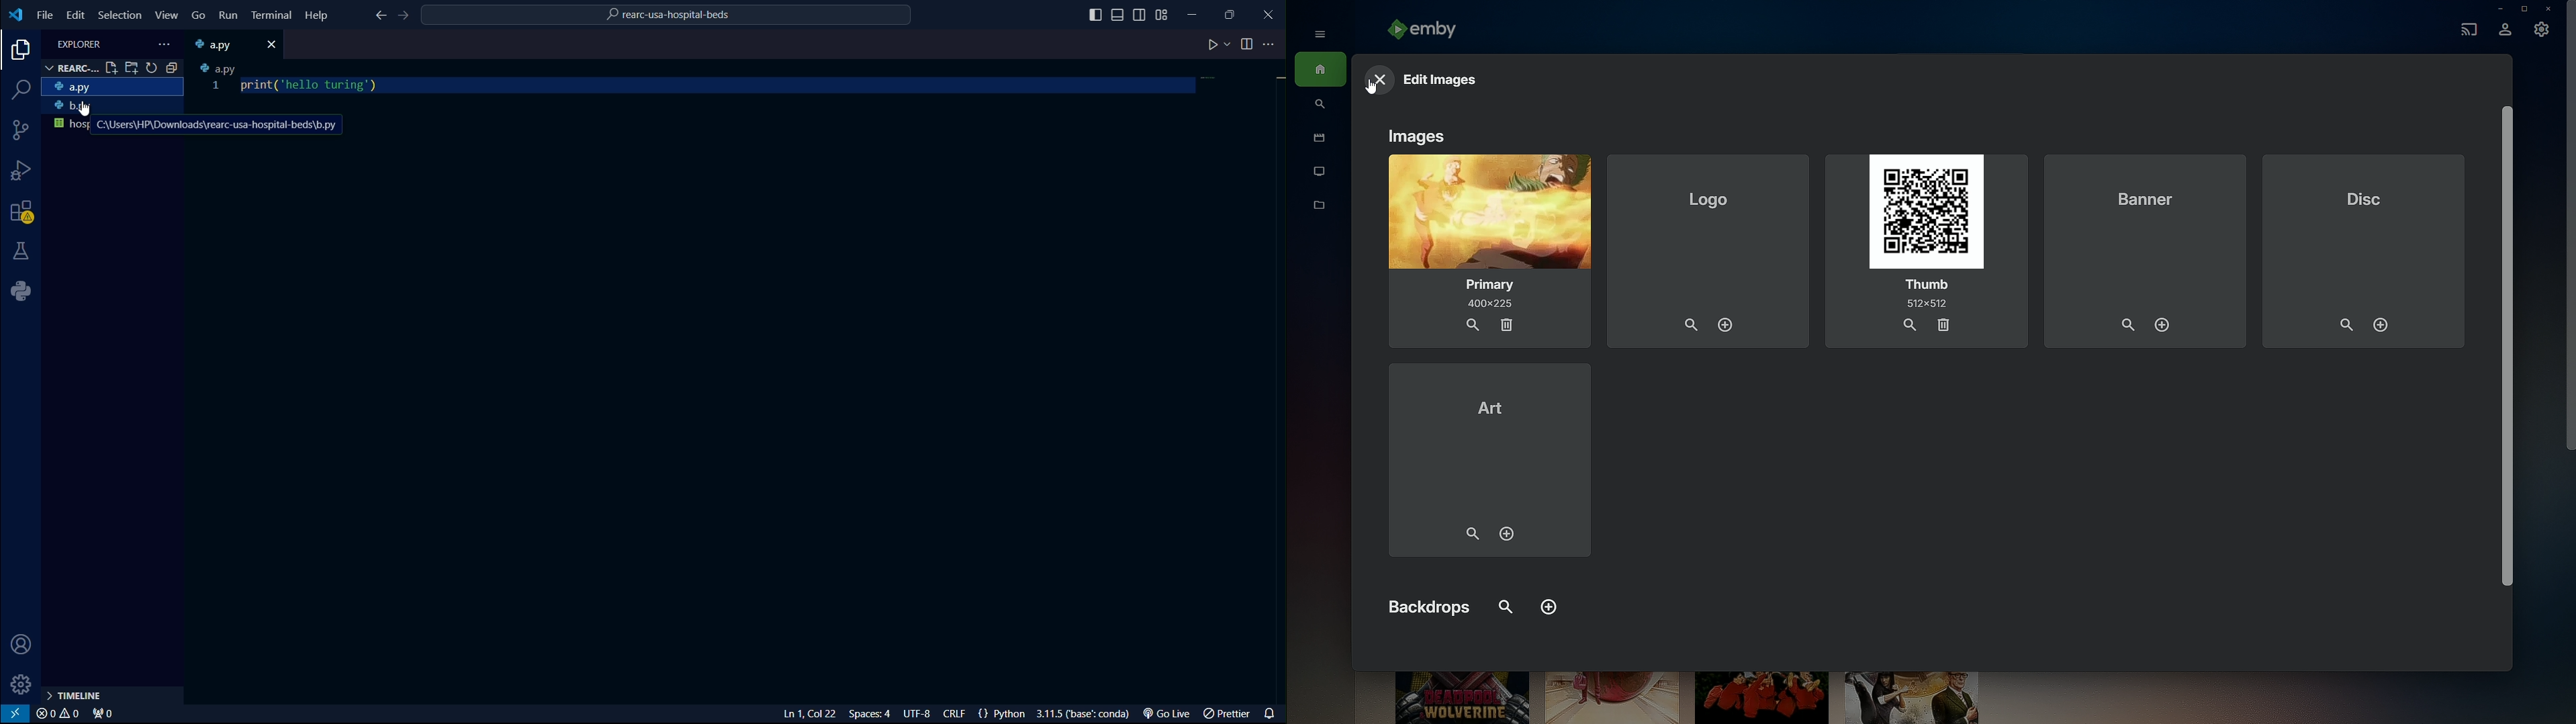 The width and height of the screenshot is (2576, 728). I want to click on Thumb, so click(1929, 247).